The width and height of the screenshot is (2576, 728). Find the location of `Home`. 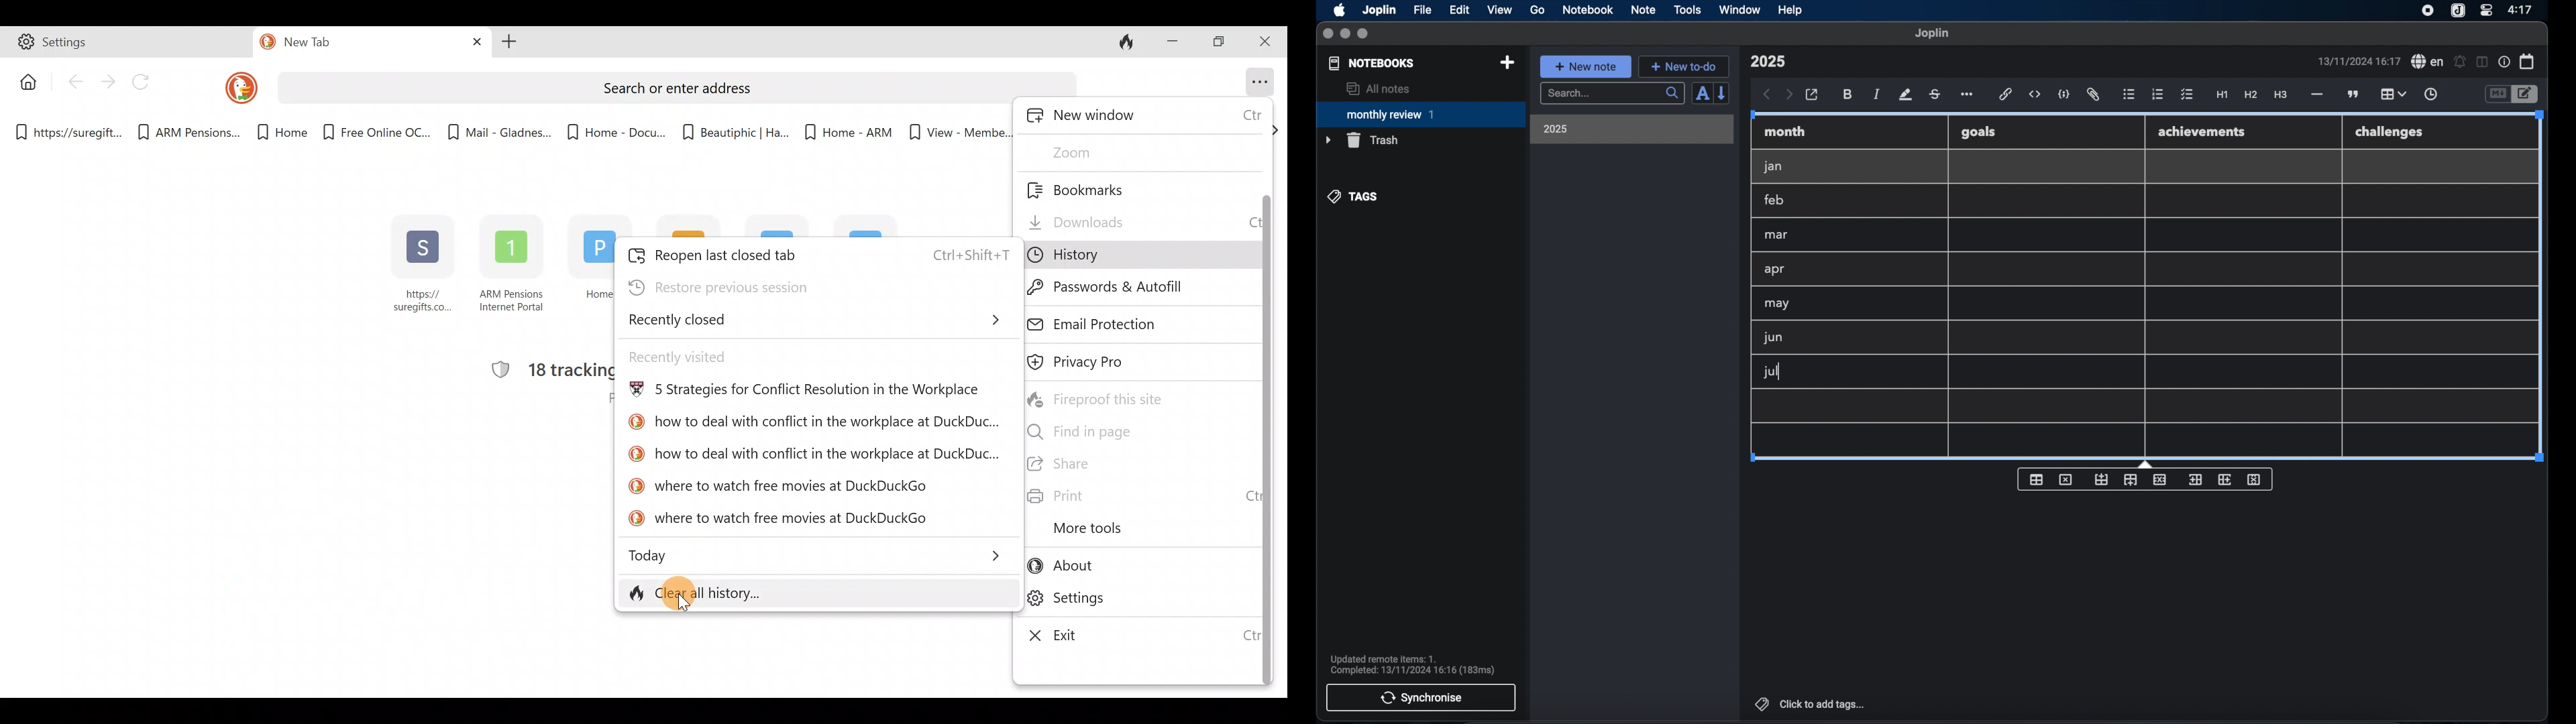

Home is located at coordinates (274, 133).